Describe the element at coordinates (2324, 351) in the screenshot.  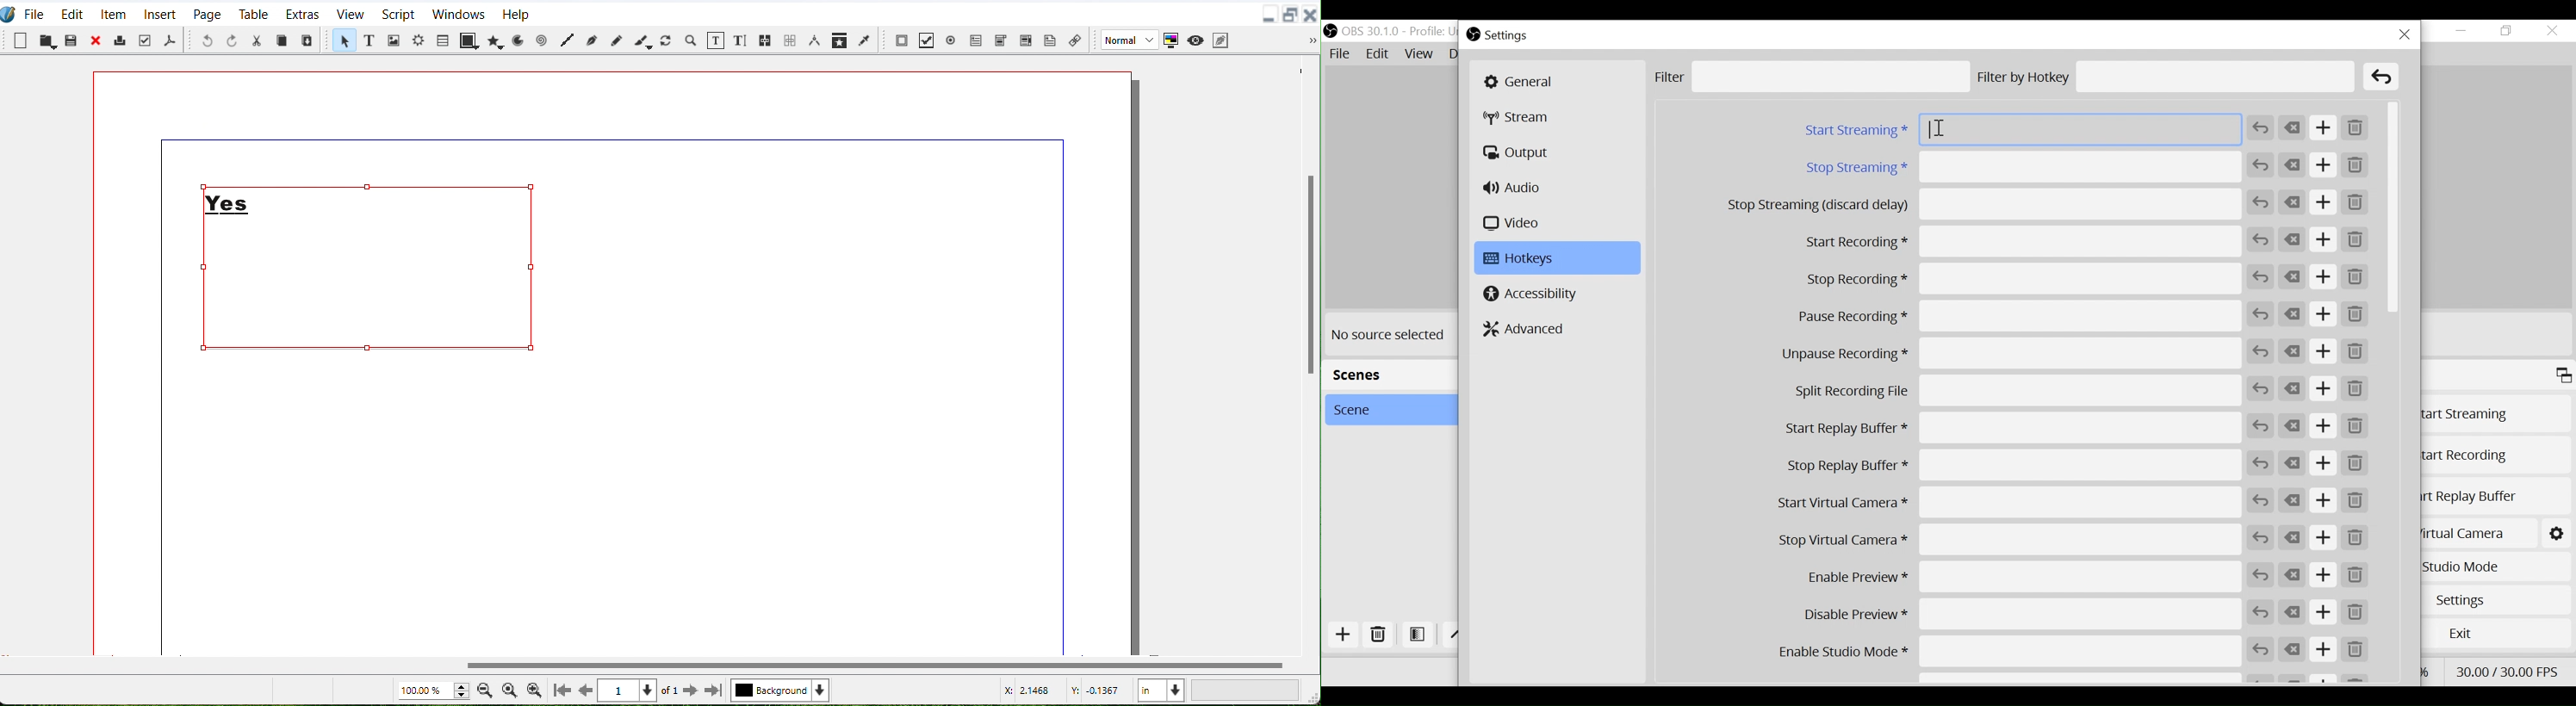
I see `Add` at that location.